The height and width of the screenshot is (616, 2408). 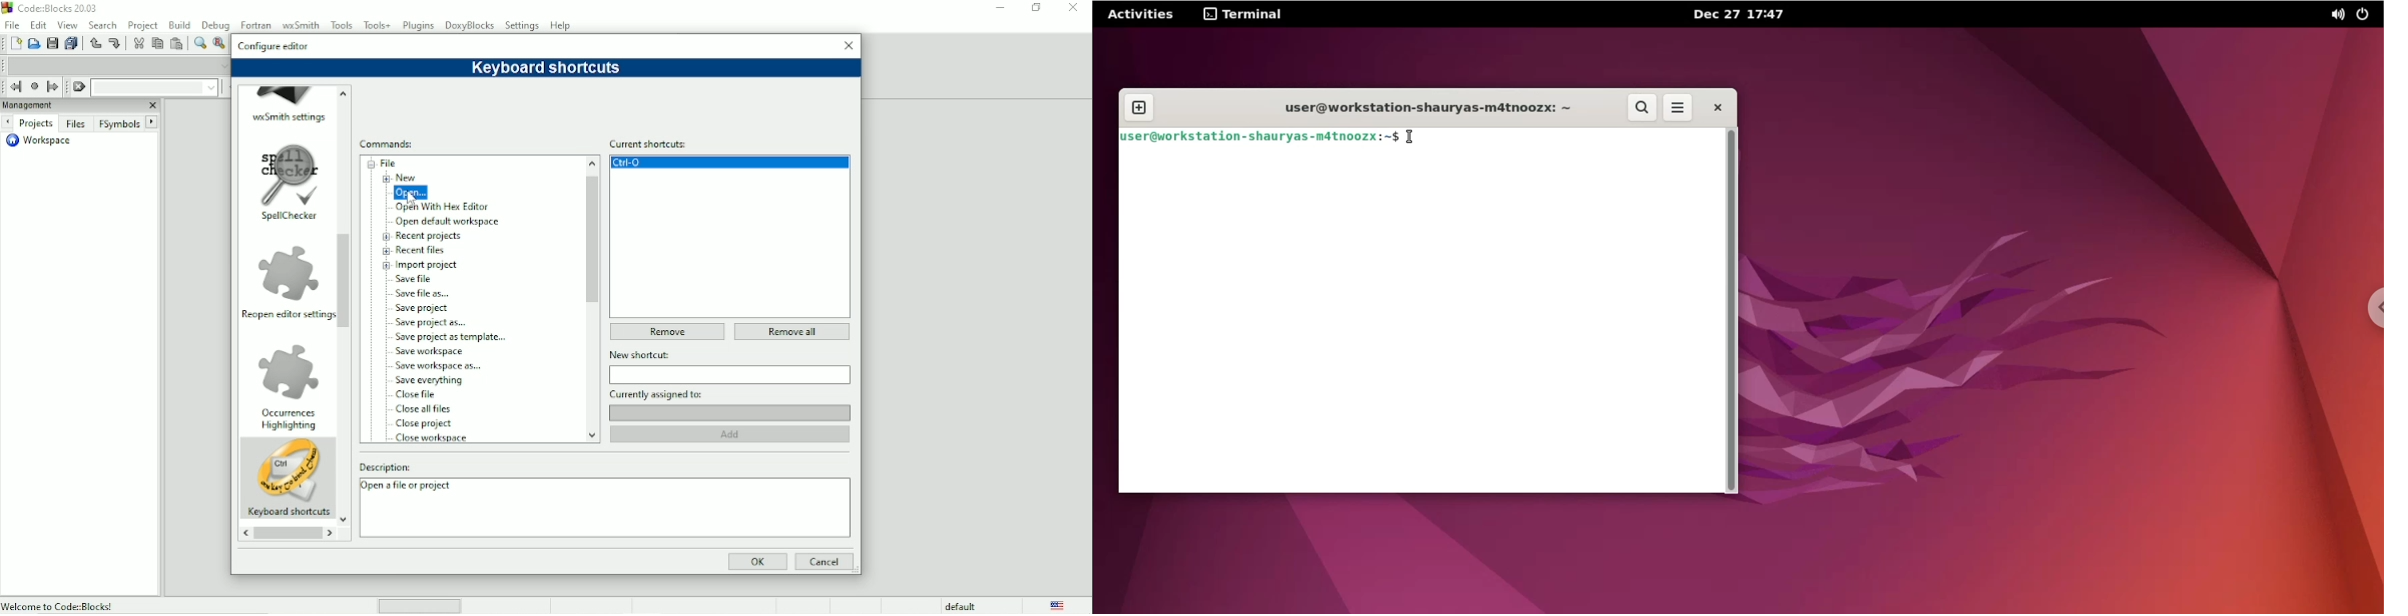 I want to click on , so click(x=730, y=375).